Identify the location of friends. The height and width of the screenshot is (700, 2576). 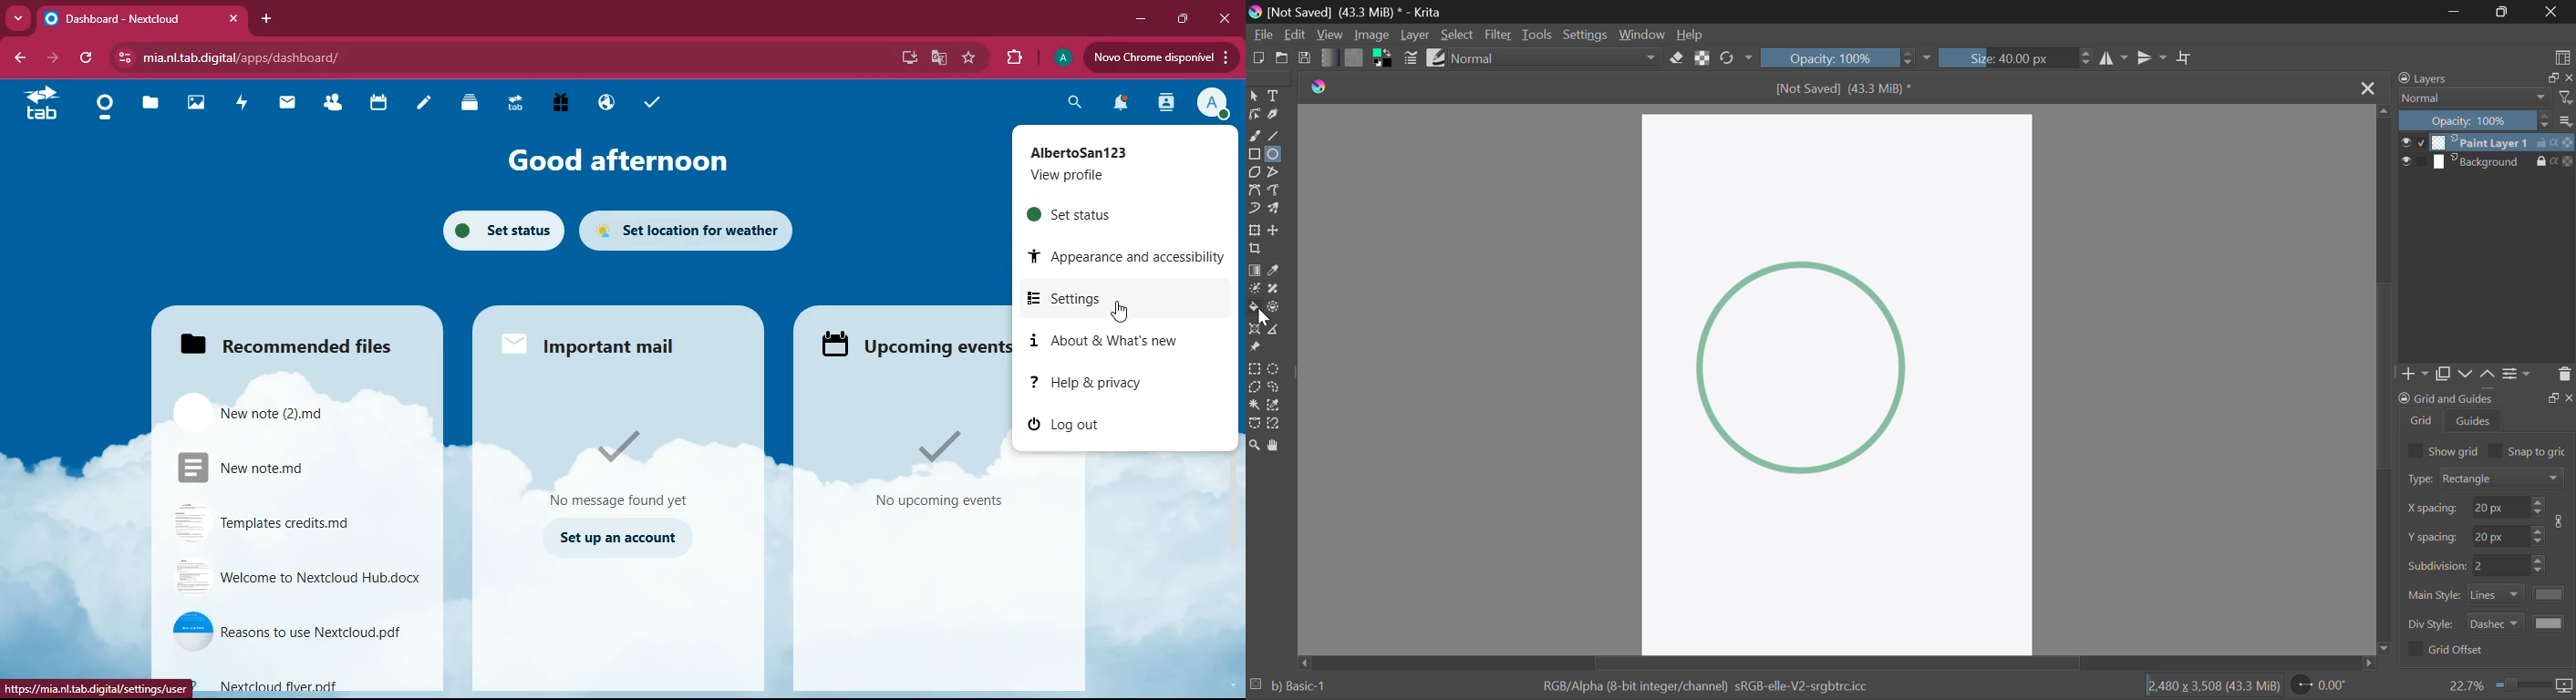
(333, 104).